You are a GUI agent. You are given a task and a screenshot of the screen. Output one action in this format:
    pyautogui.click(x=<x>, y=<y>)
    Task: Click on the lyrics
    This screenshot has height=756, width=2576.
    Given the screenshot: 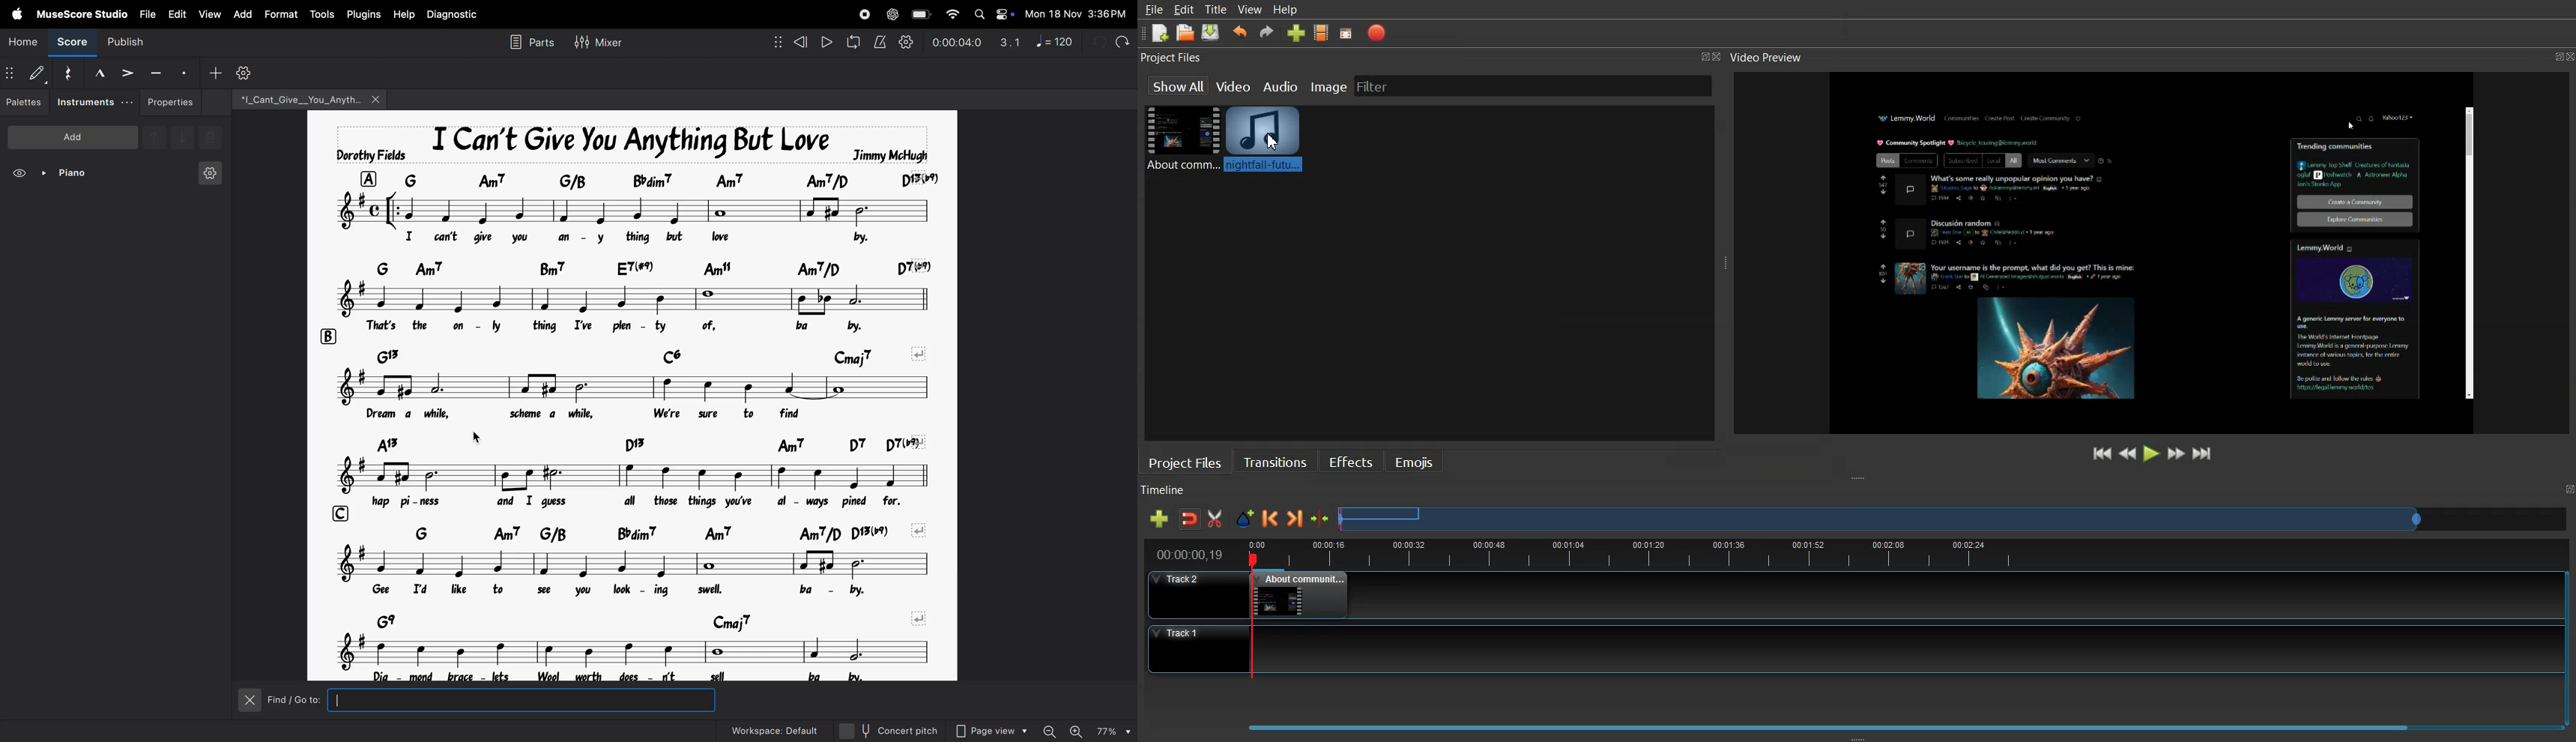 What is the action you would take?
    pyautogui.click(x=653, y=594)
    